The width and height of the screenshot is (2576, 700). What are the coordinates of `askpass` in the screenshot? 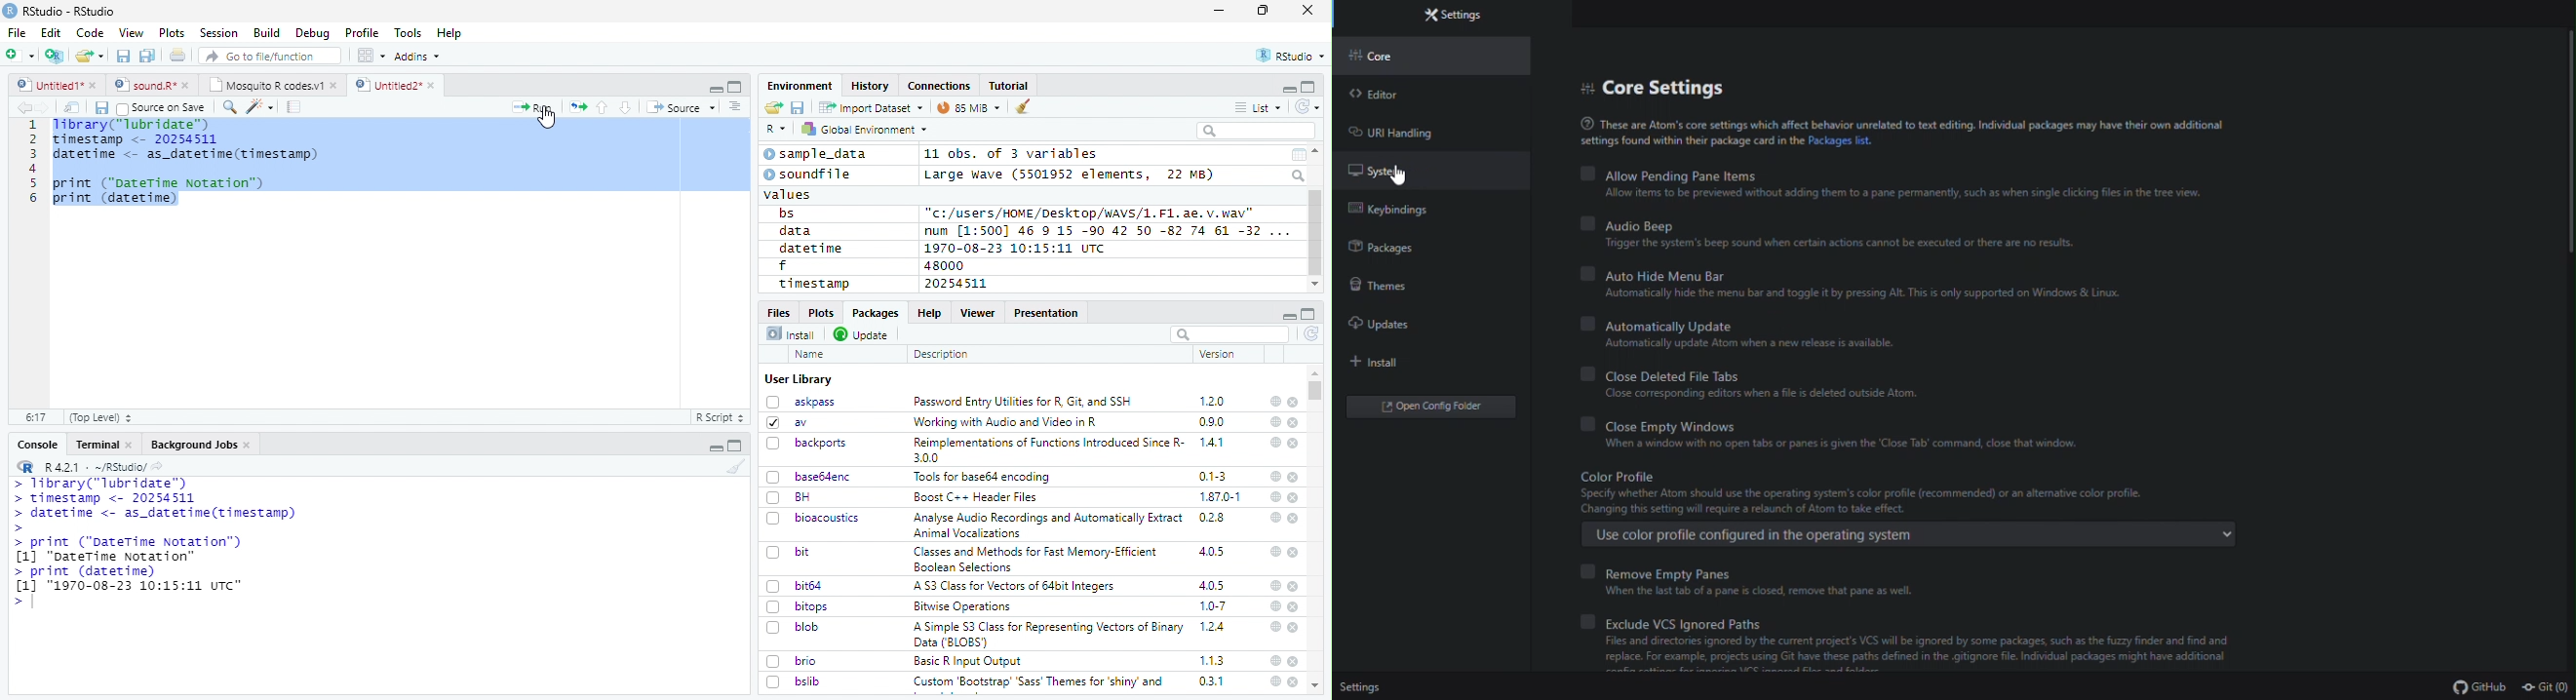 It's located at (800, 402).